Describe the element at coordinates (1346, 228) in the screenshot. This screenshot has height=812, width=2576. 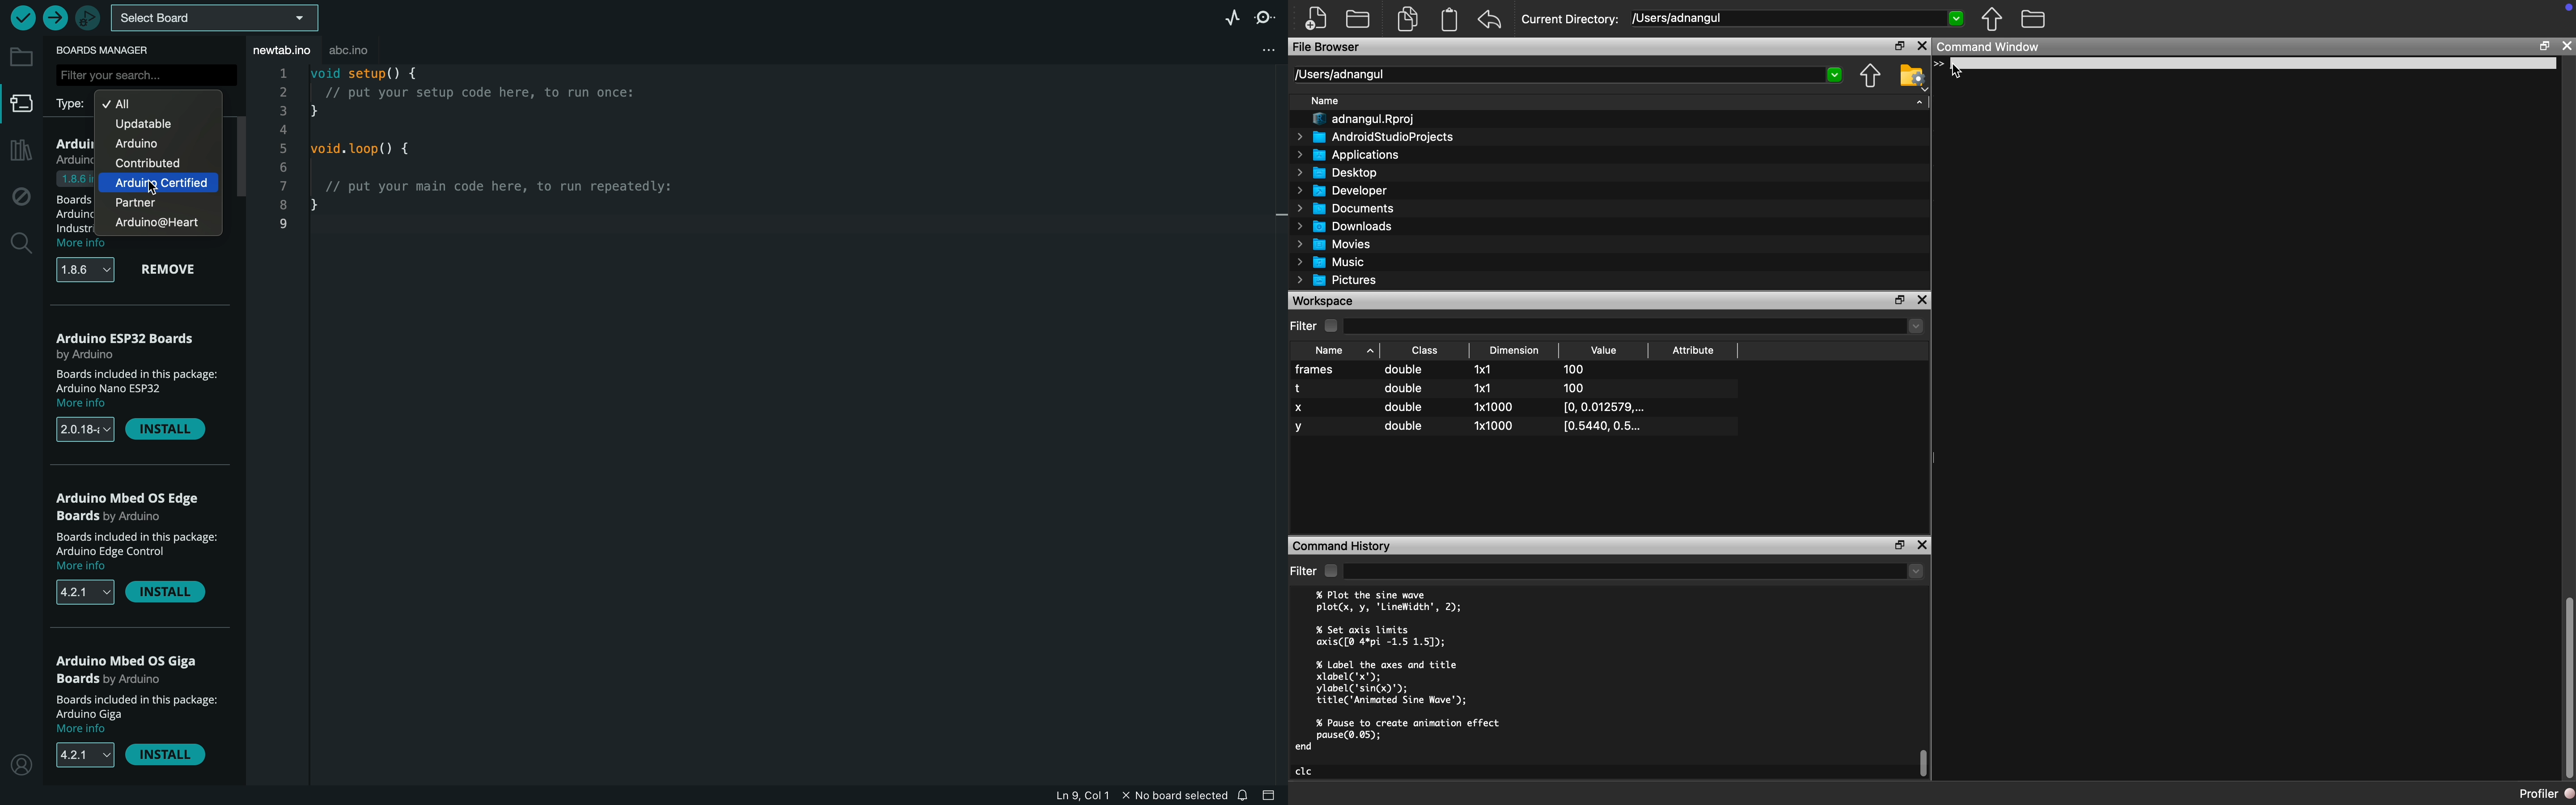
I see `Downloads` at that location.